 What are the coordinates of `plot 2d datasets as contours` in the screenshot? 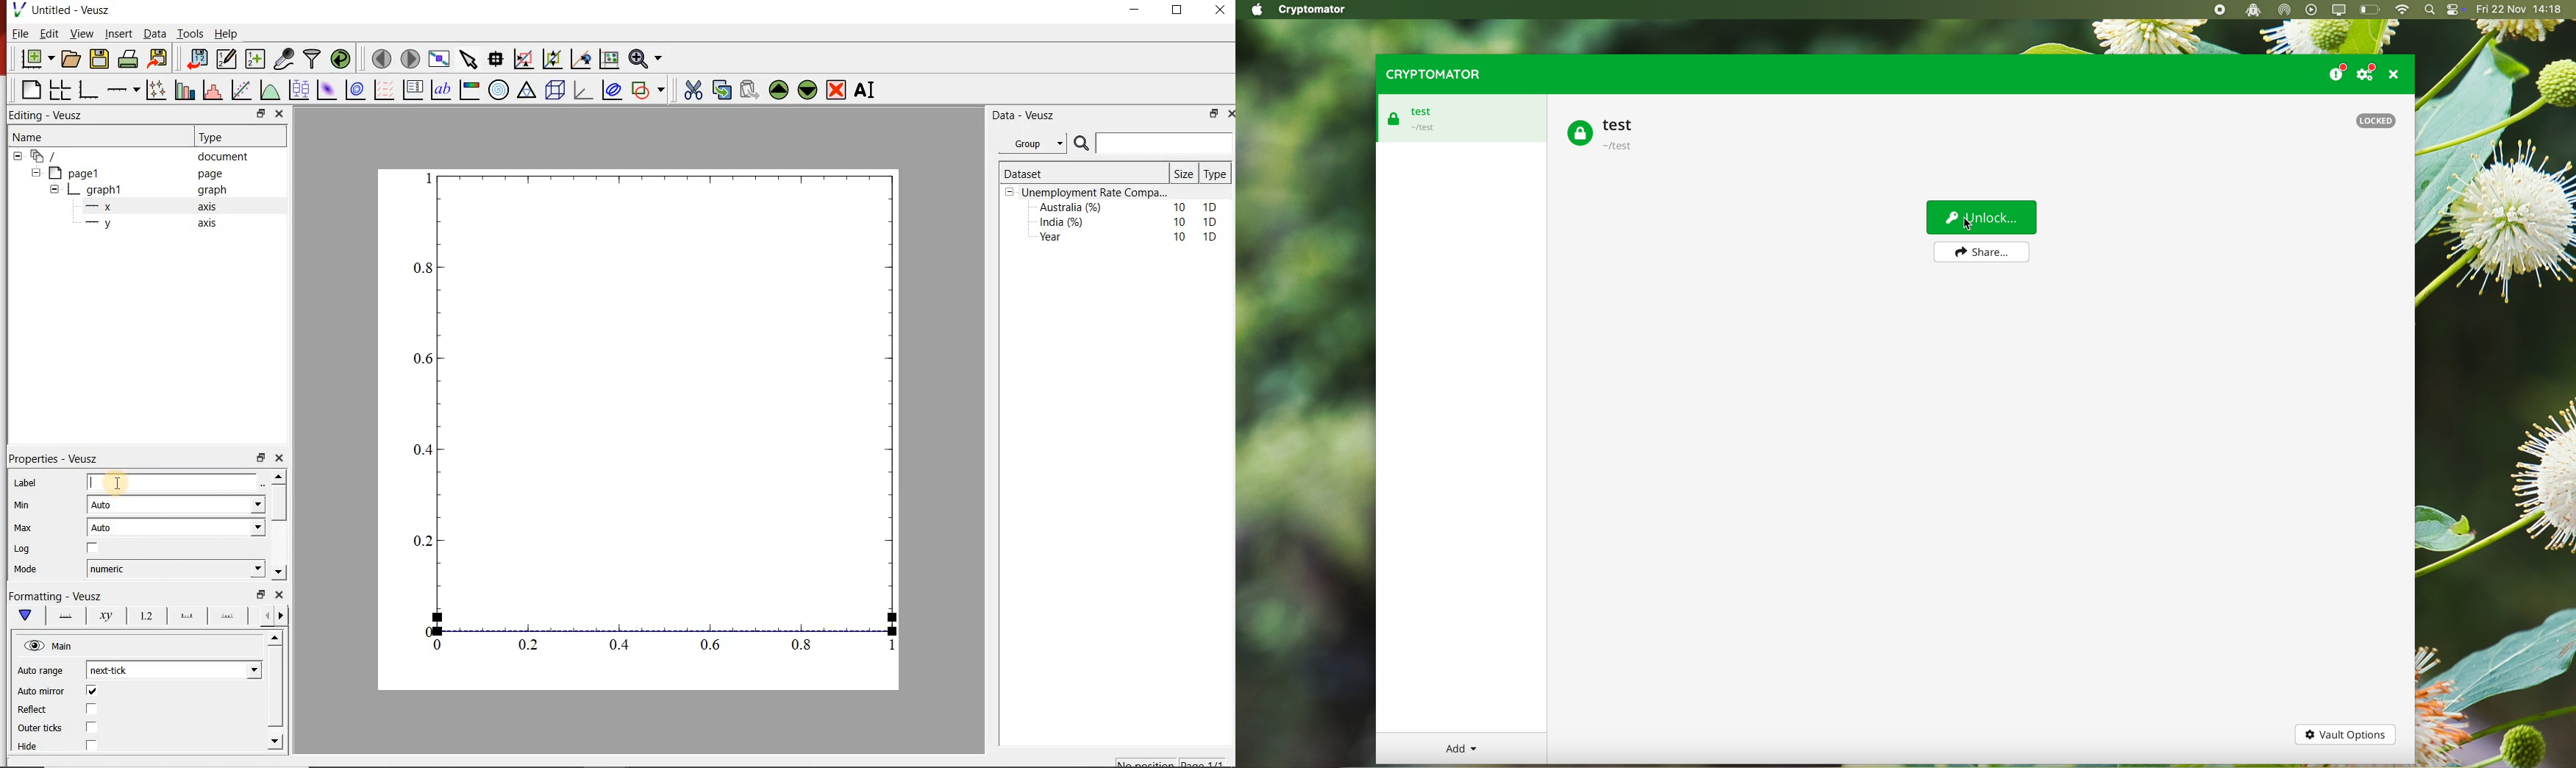 It's located at (354, 90).